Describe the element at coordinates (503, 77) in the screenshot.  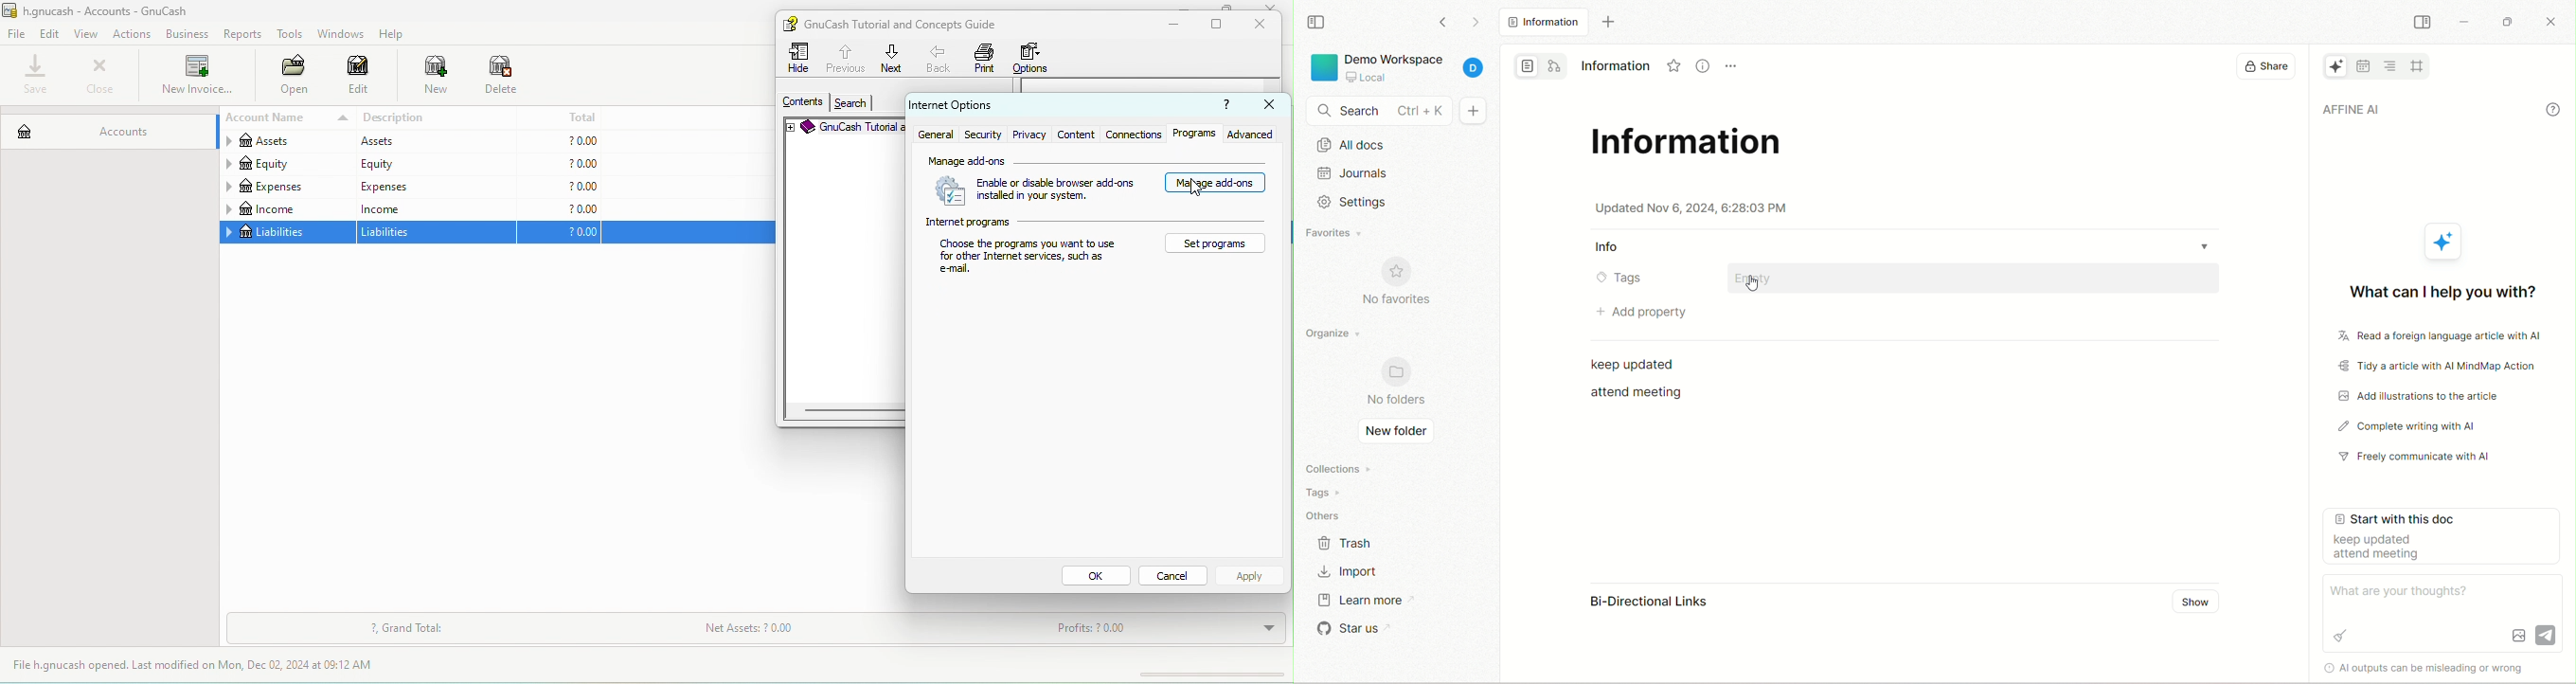
I see `delete` at that location.